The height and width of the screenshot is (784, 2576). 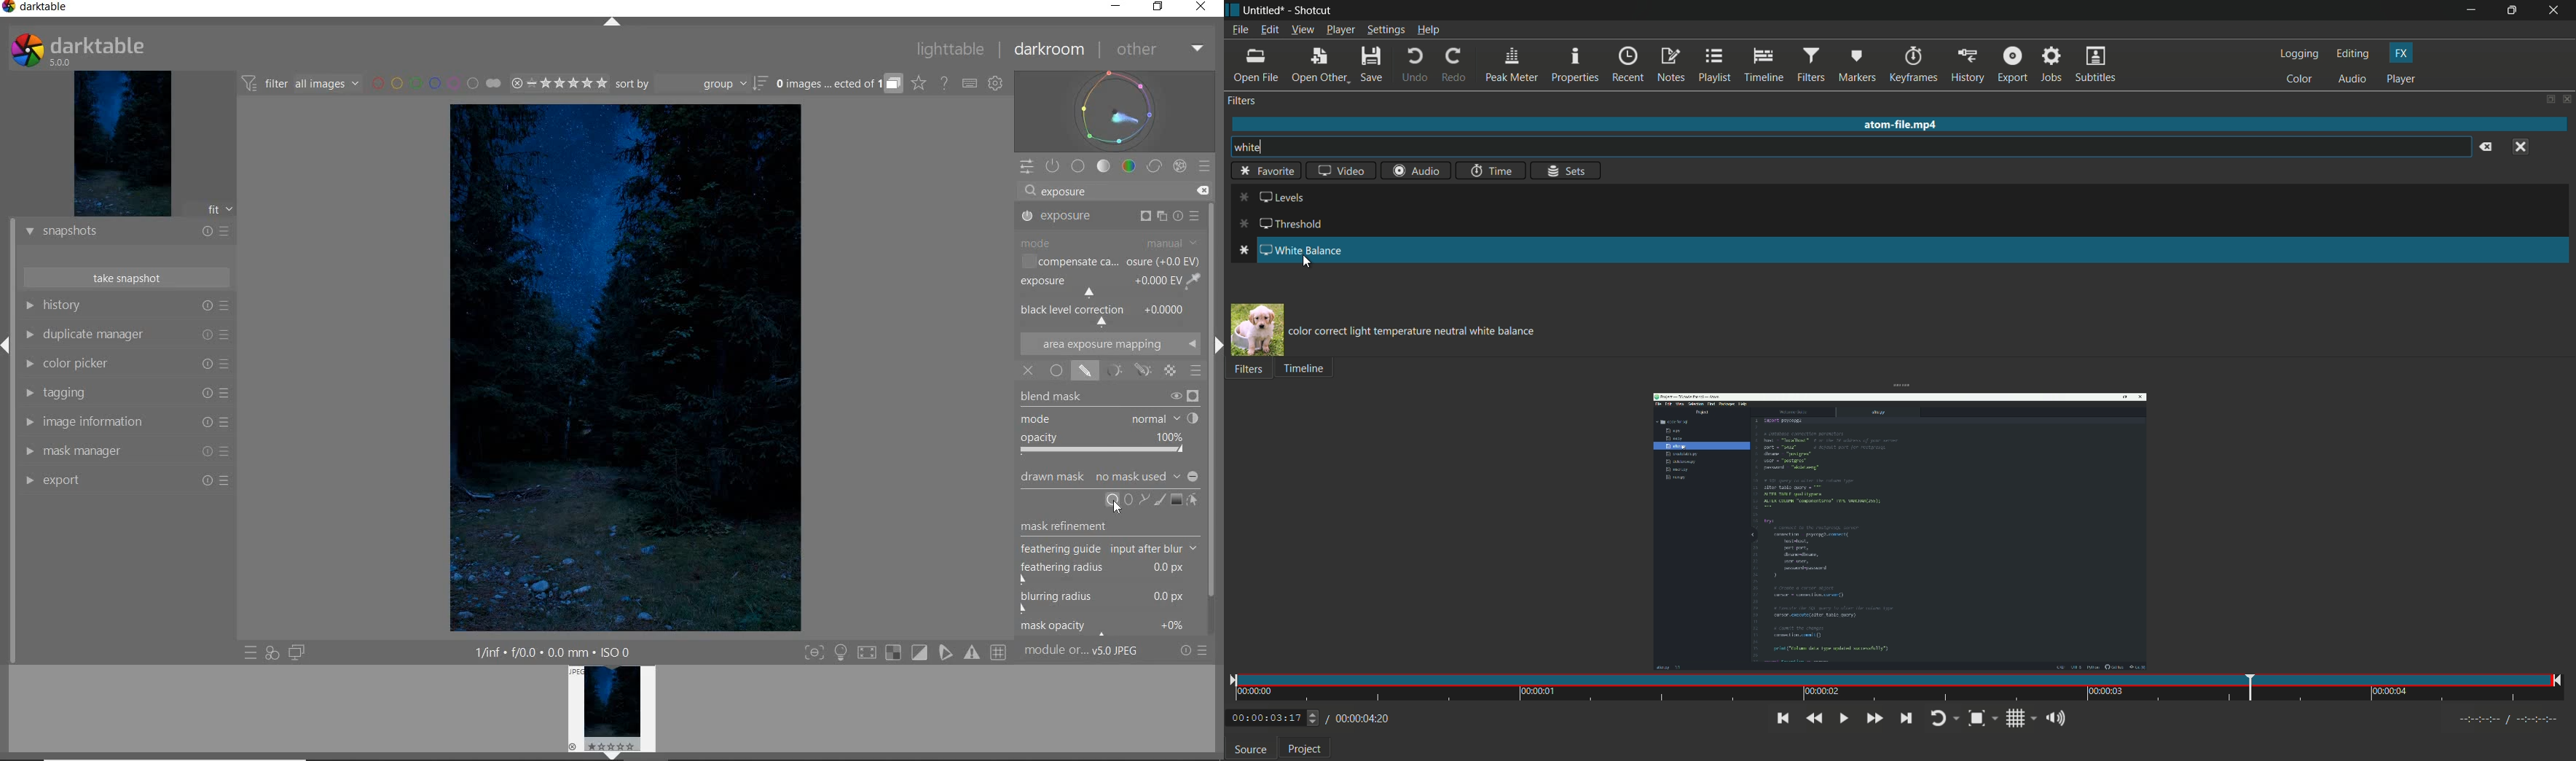 What do you see at coordinates (1489, 171) in the screenshot?
I see `time` at bounding box center [1489, 171].